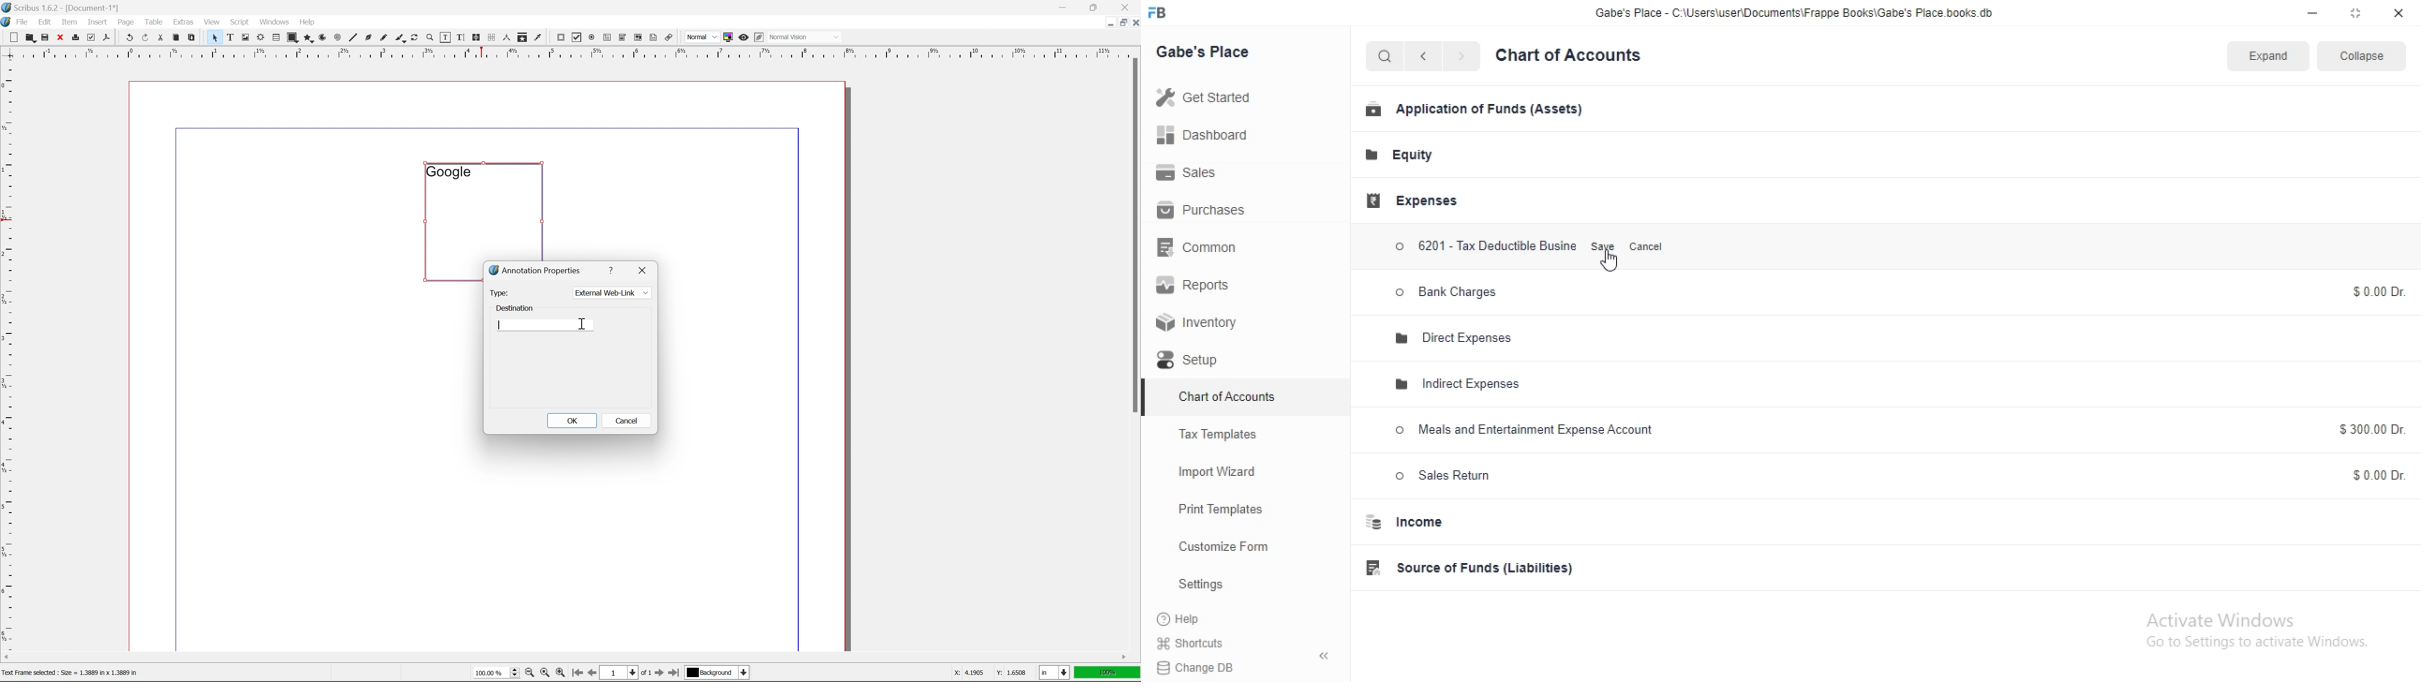 This screenshot has width=2436, height=700. What do you see at coordinates (497, 672) in the screenshot?
I see `select current zoom level` at bounding box center [497, 672].